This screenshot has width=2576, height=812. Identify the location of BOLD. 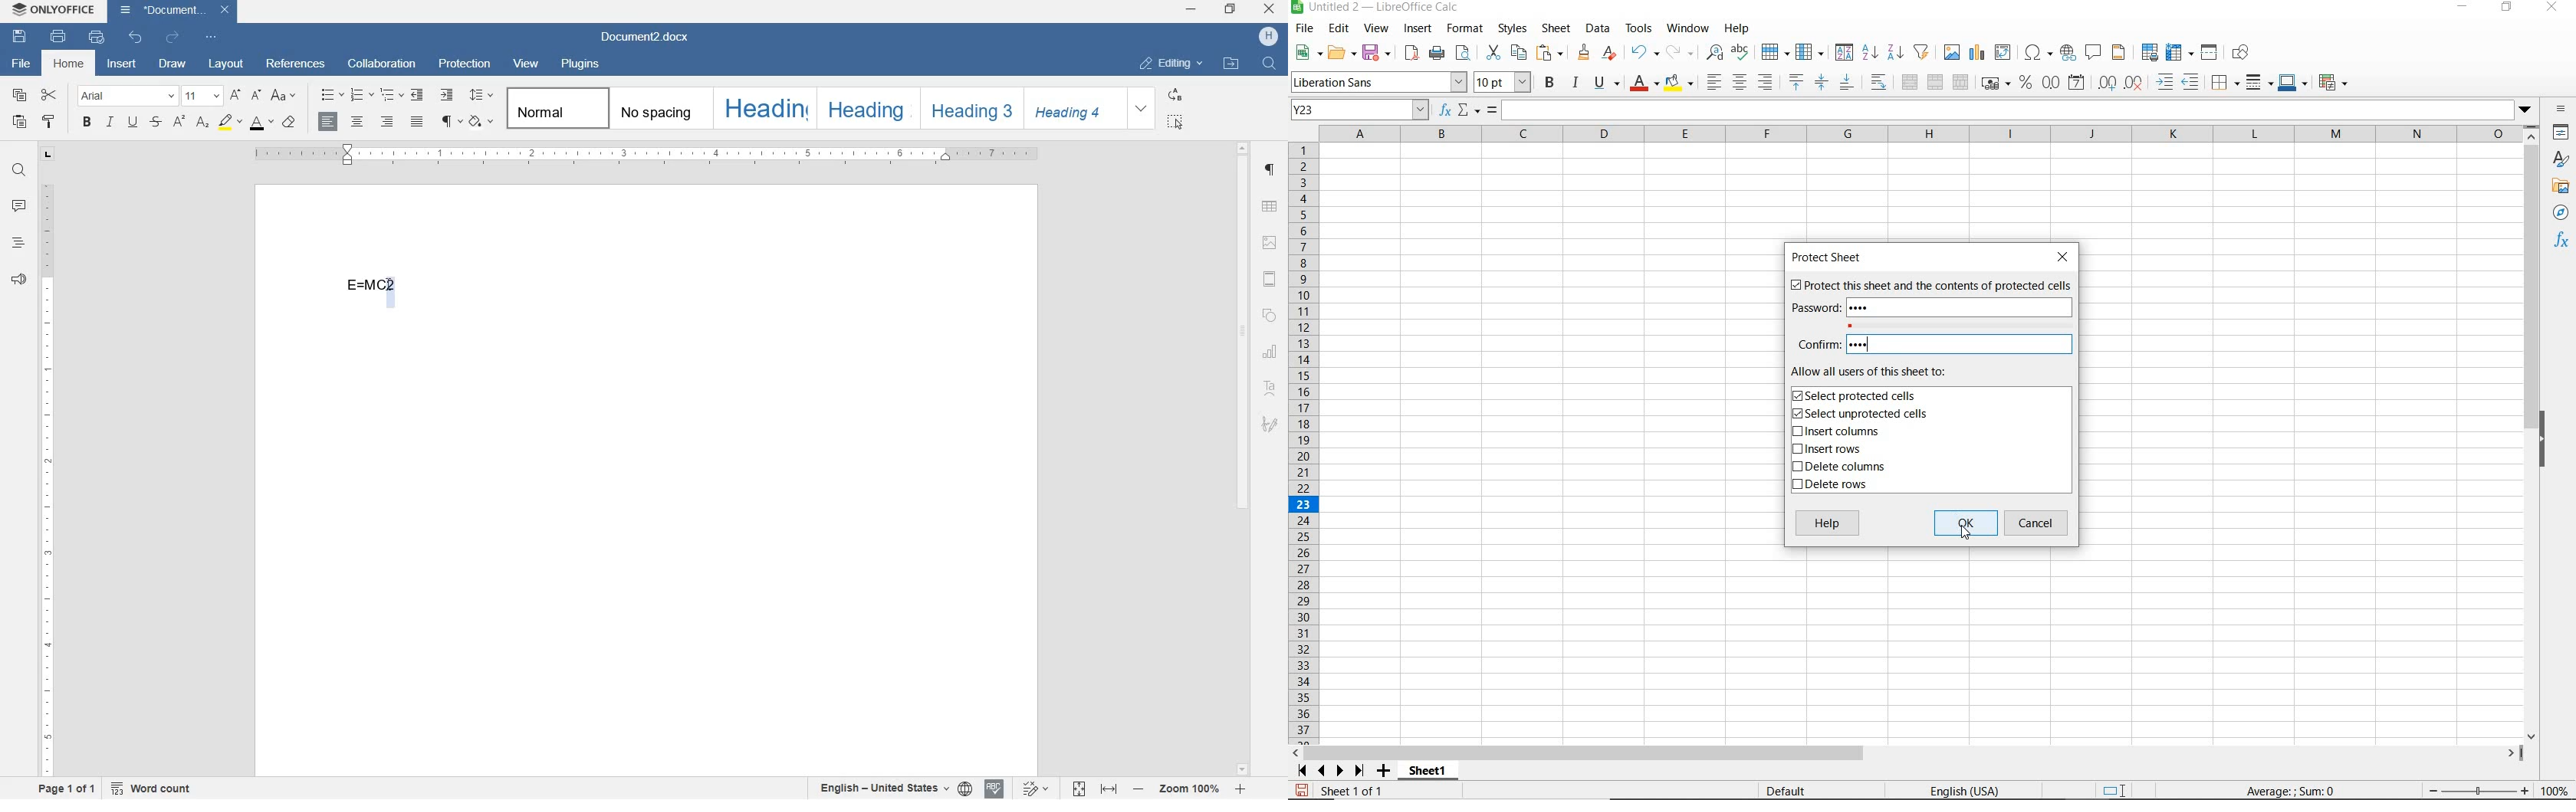
(1549, 84).